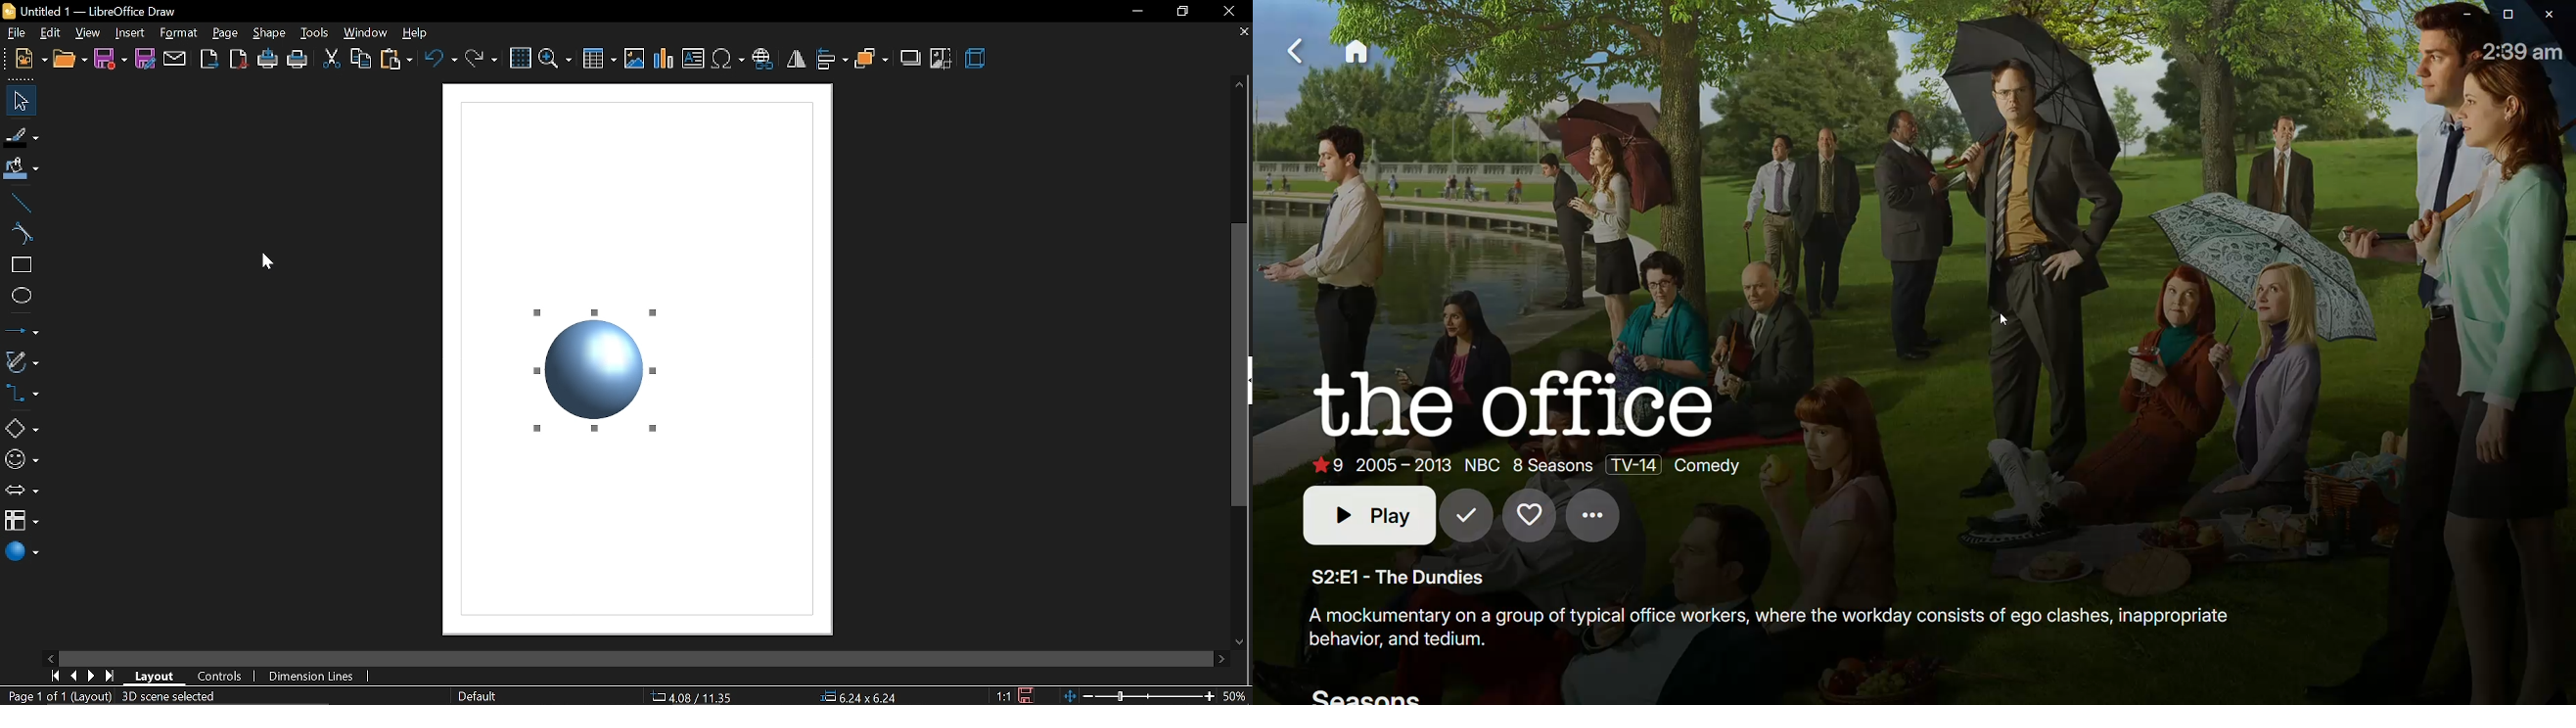 This screenshot has height=728, width=2576. Describe the element at coordinates (18, 100) in the screenshot. I see `select` at that location.